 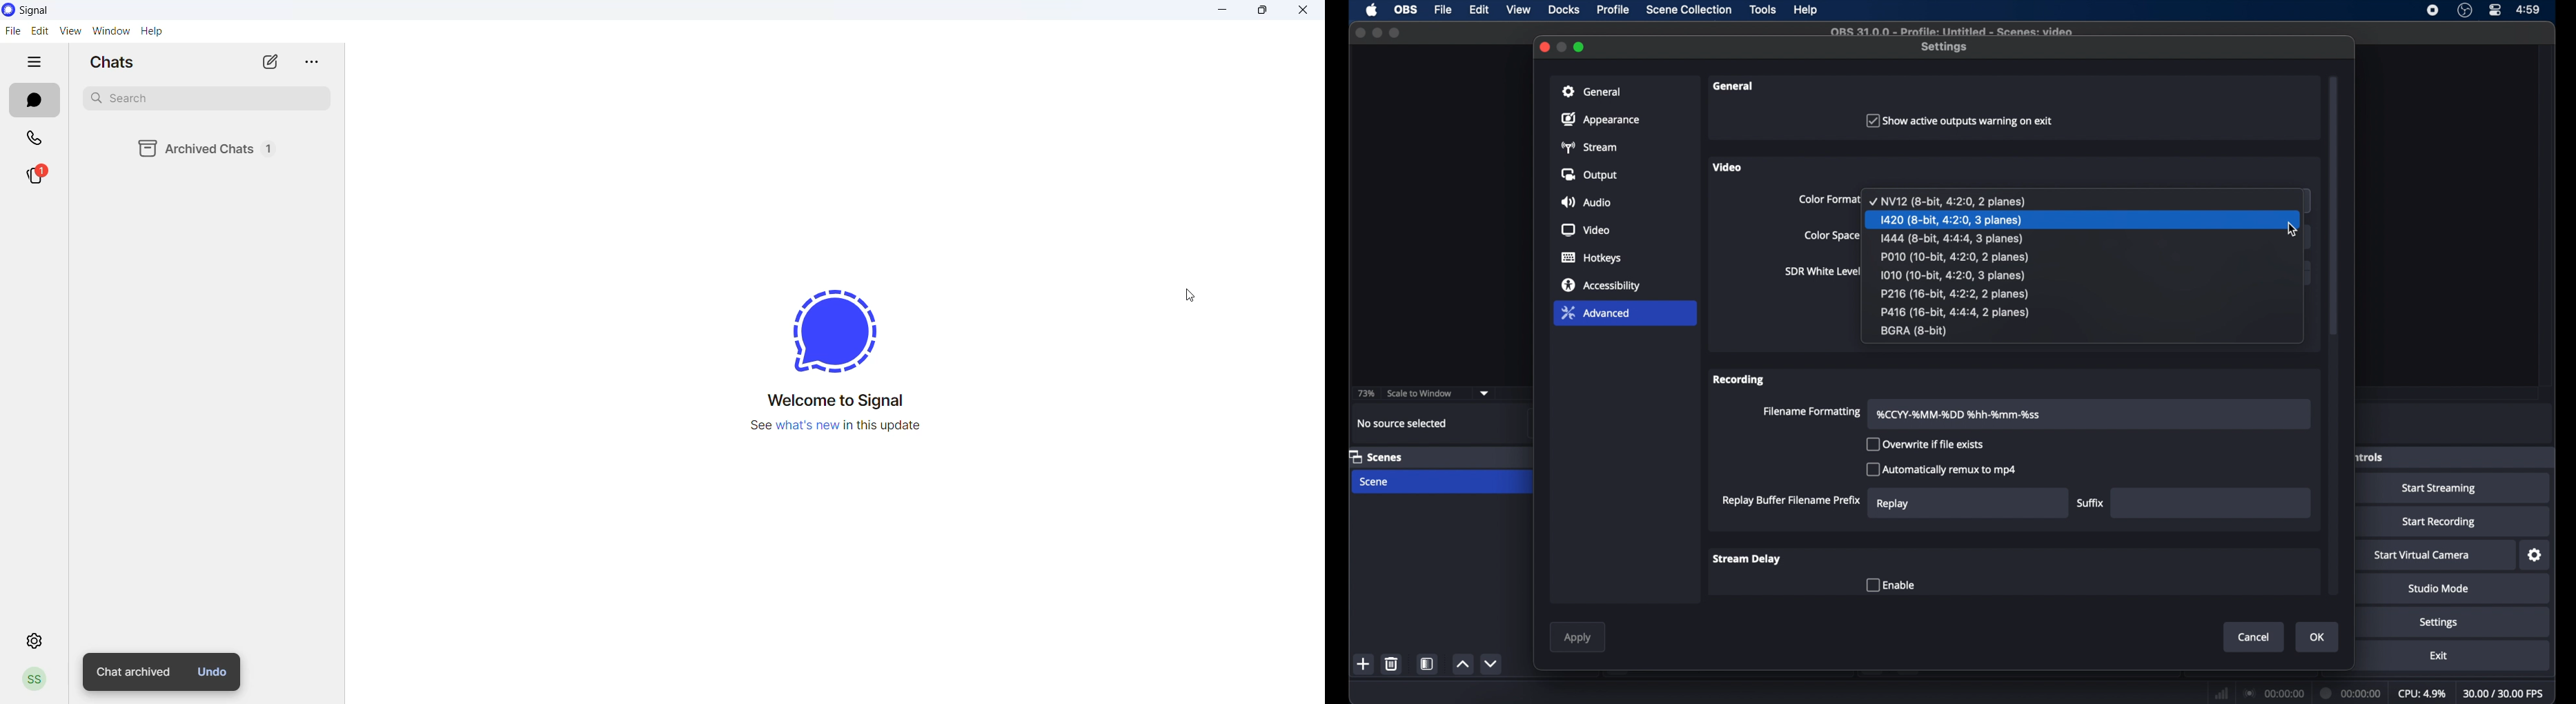 What do you see at coordinates (2423, 555) in the screenshot?
I see `start virtual camera` at bounding box center [2423, 555].